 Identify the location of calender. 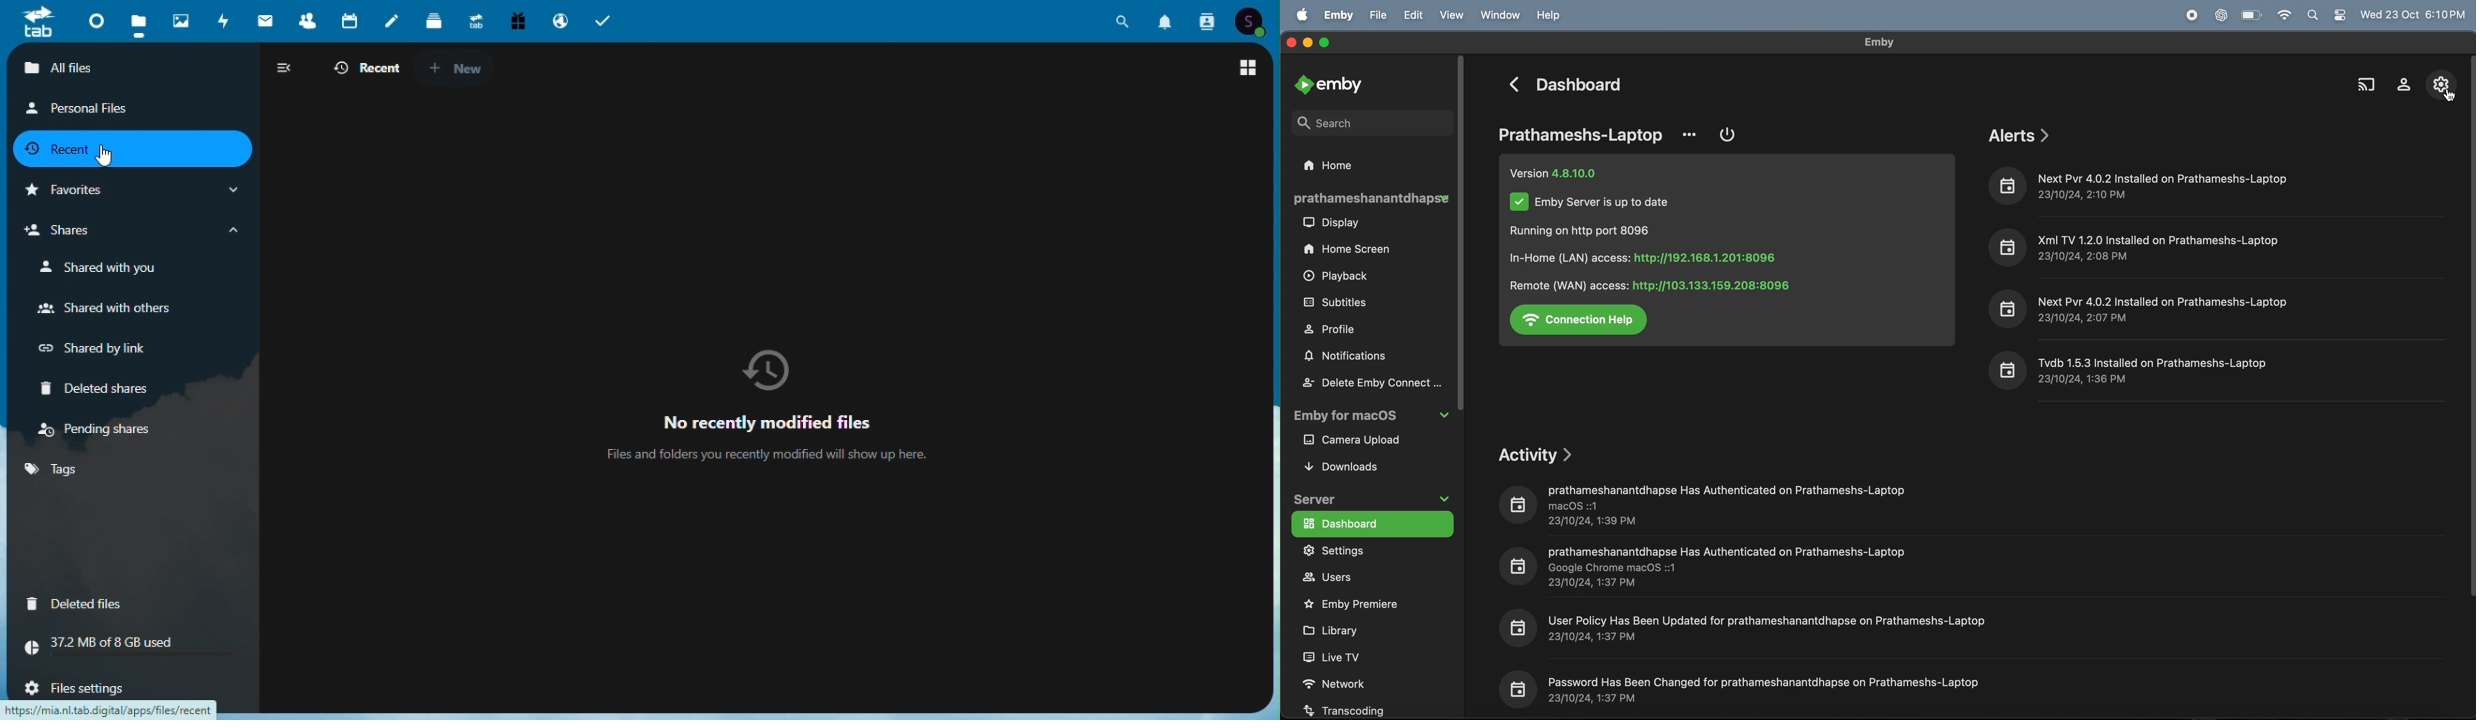
(350, 21).